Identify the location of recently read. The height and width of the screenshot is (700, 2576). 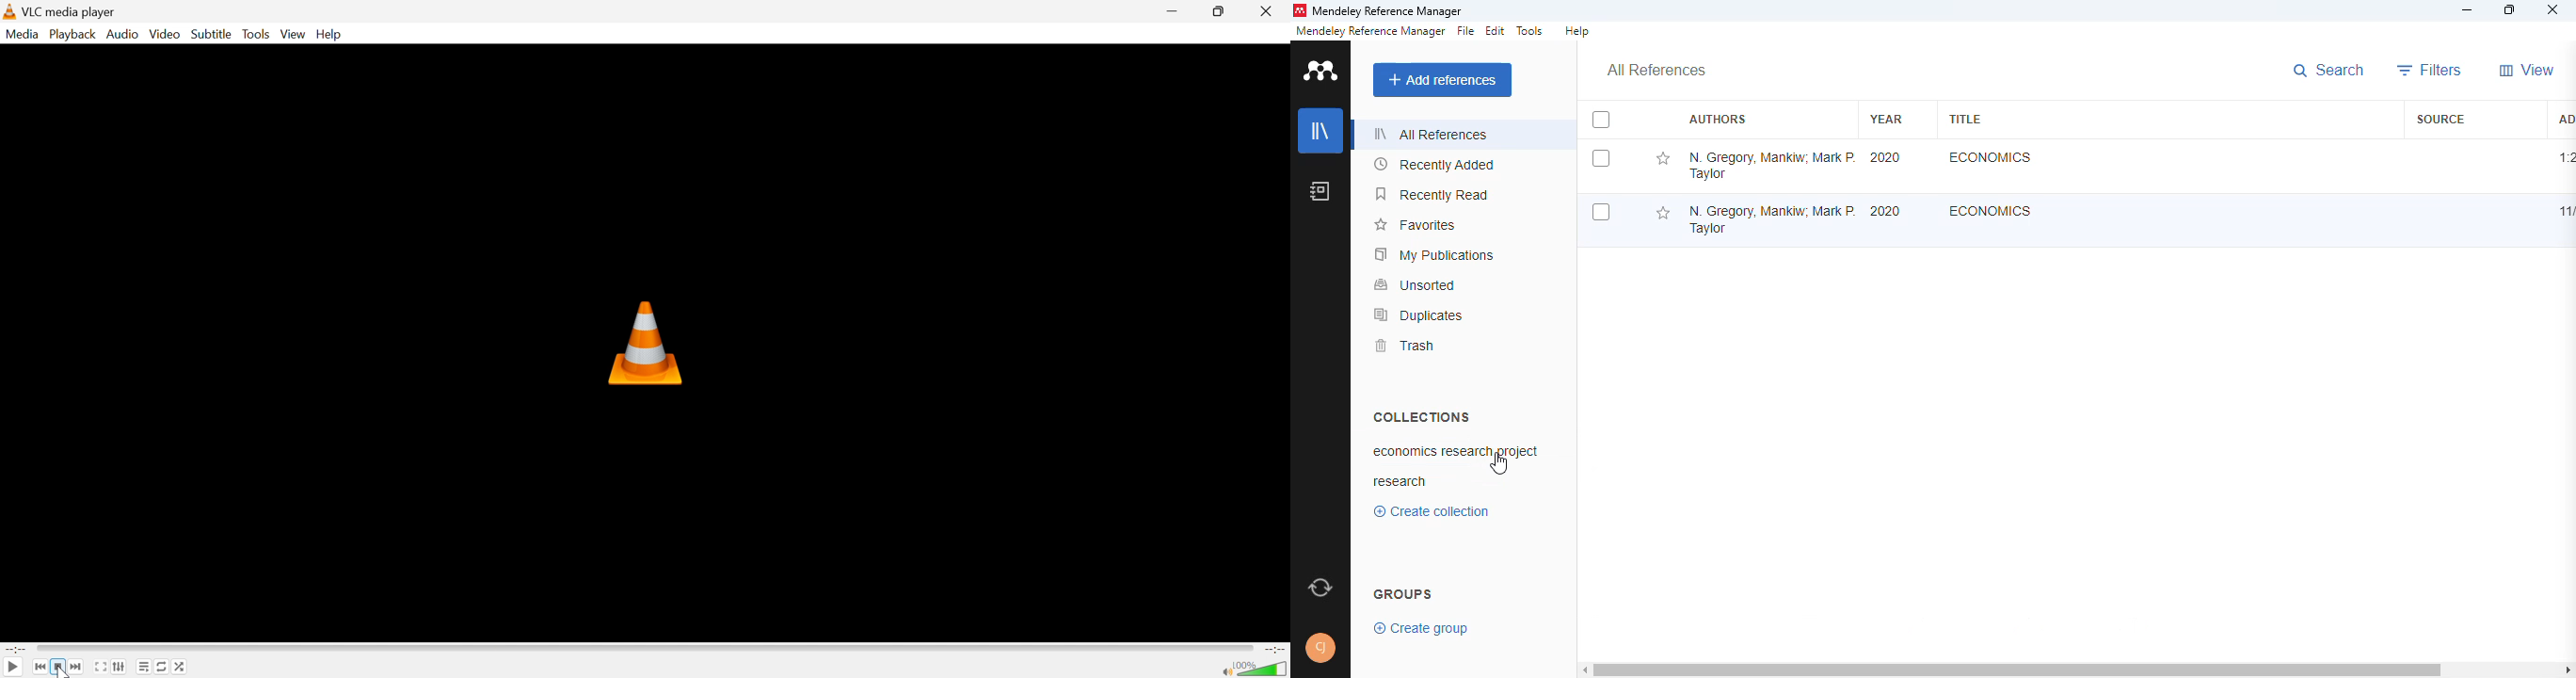
(1433, 194).